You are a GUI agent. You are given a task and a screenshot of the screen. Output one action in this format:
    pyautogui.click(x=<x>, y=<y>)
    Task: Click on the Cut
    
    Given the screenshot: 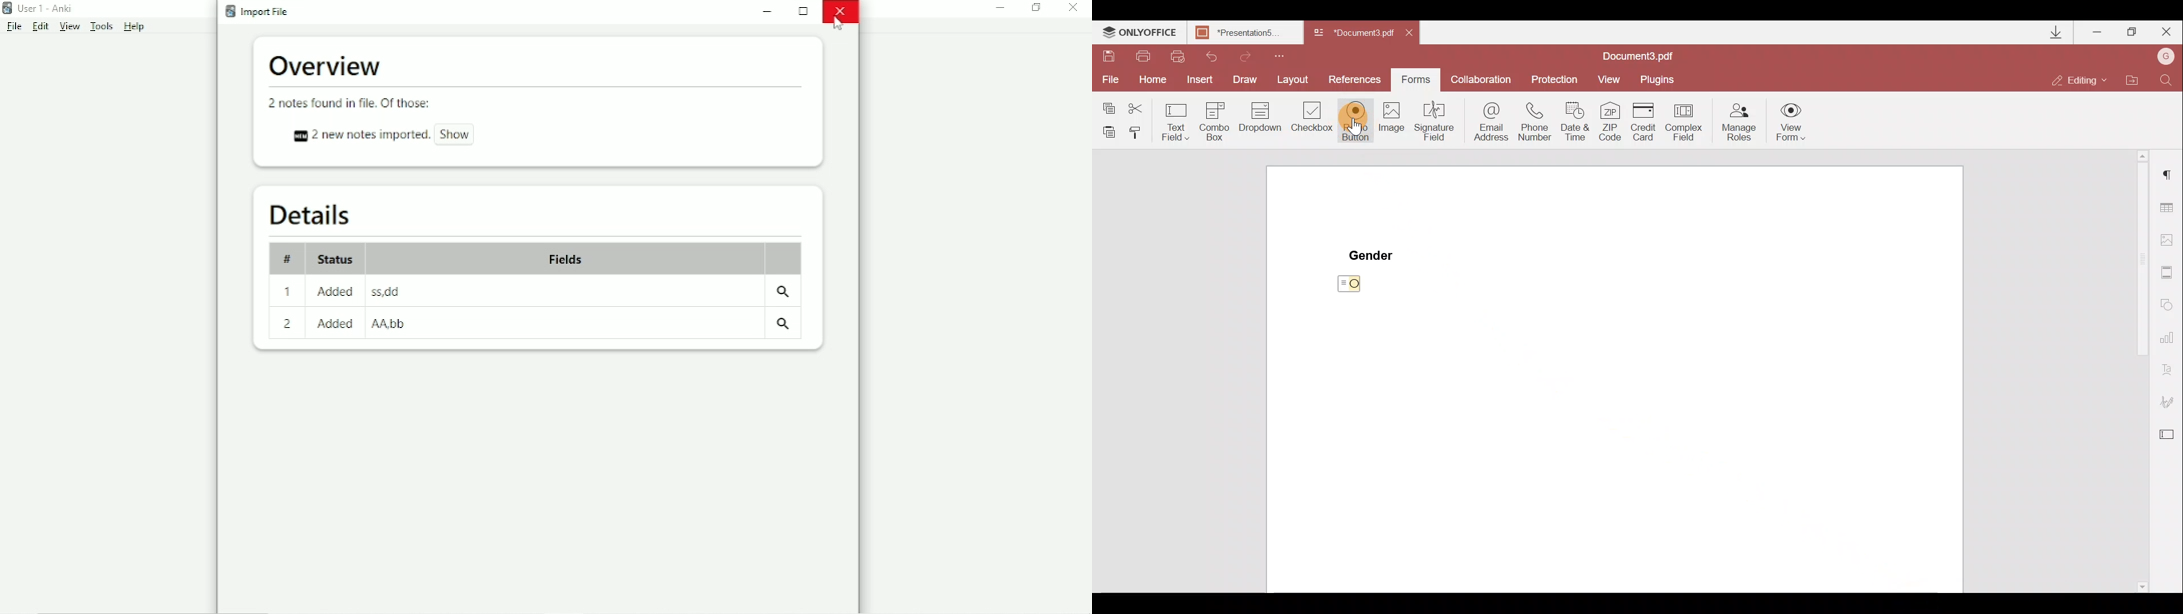 What is the action you would take?
    pyautogui.click(x=1136, y=106)
    